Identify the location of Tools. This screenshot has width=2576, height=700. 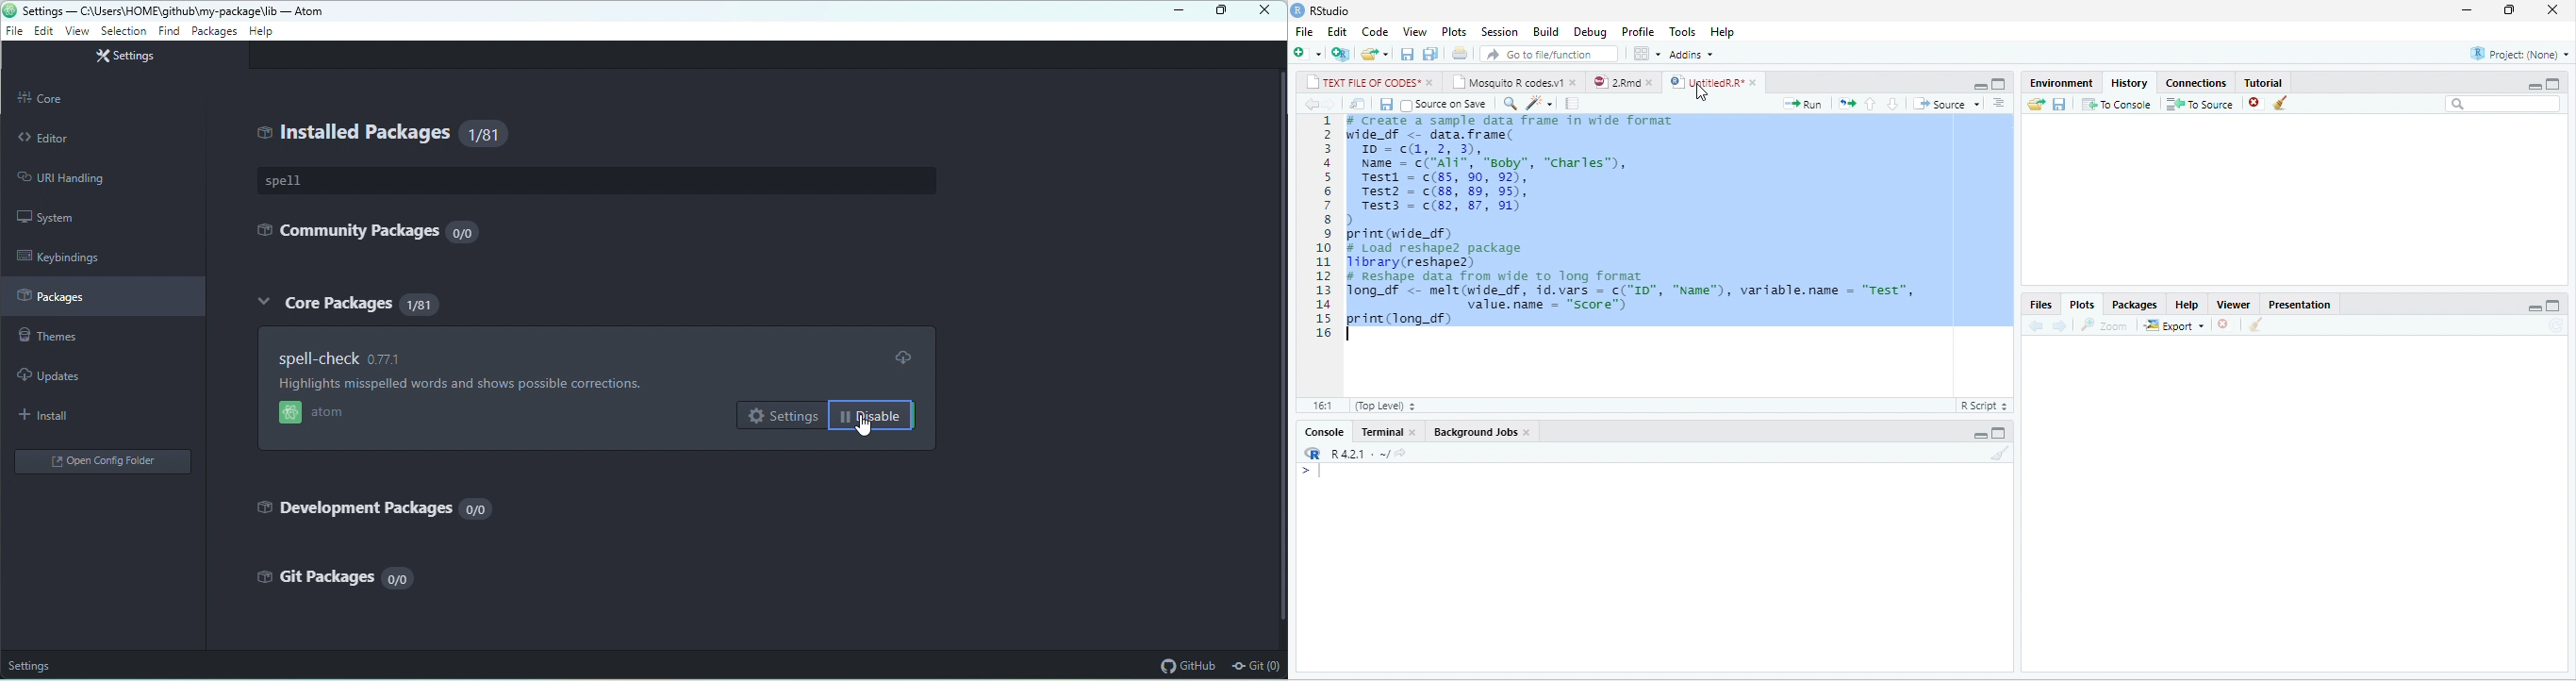
(1683, 33).